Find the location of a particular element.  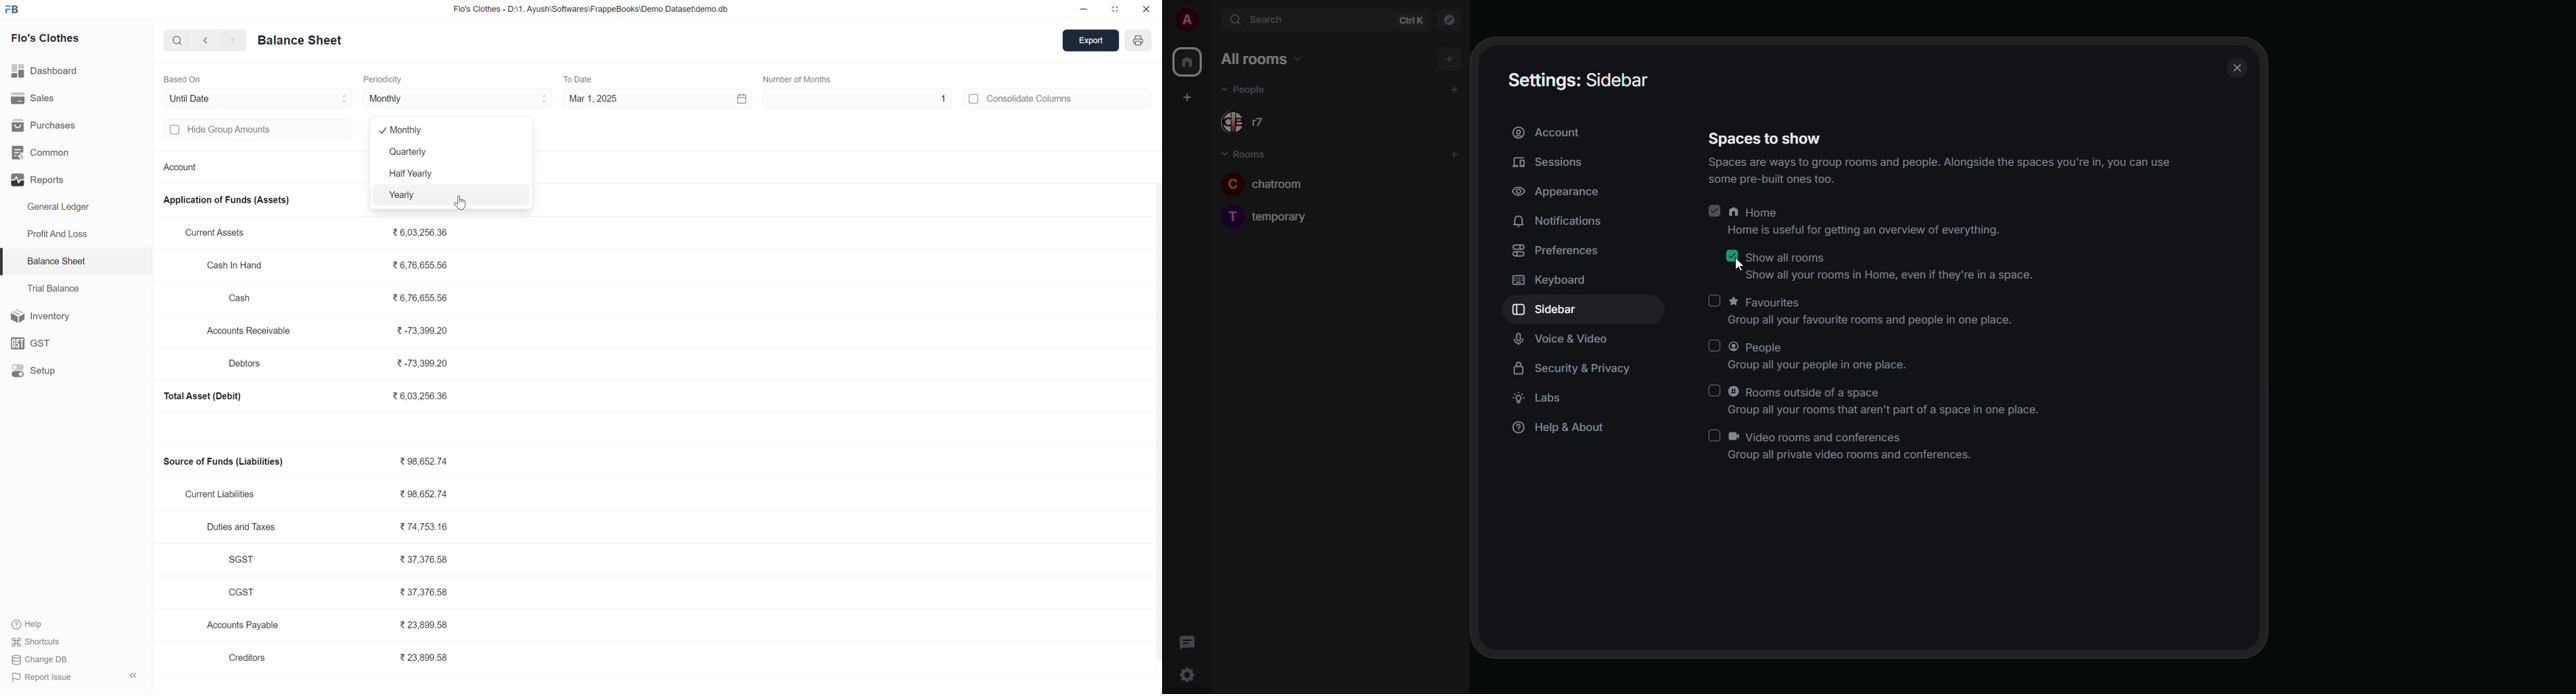

Shortcuts is located at coordinates (38, 642).